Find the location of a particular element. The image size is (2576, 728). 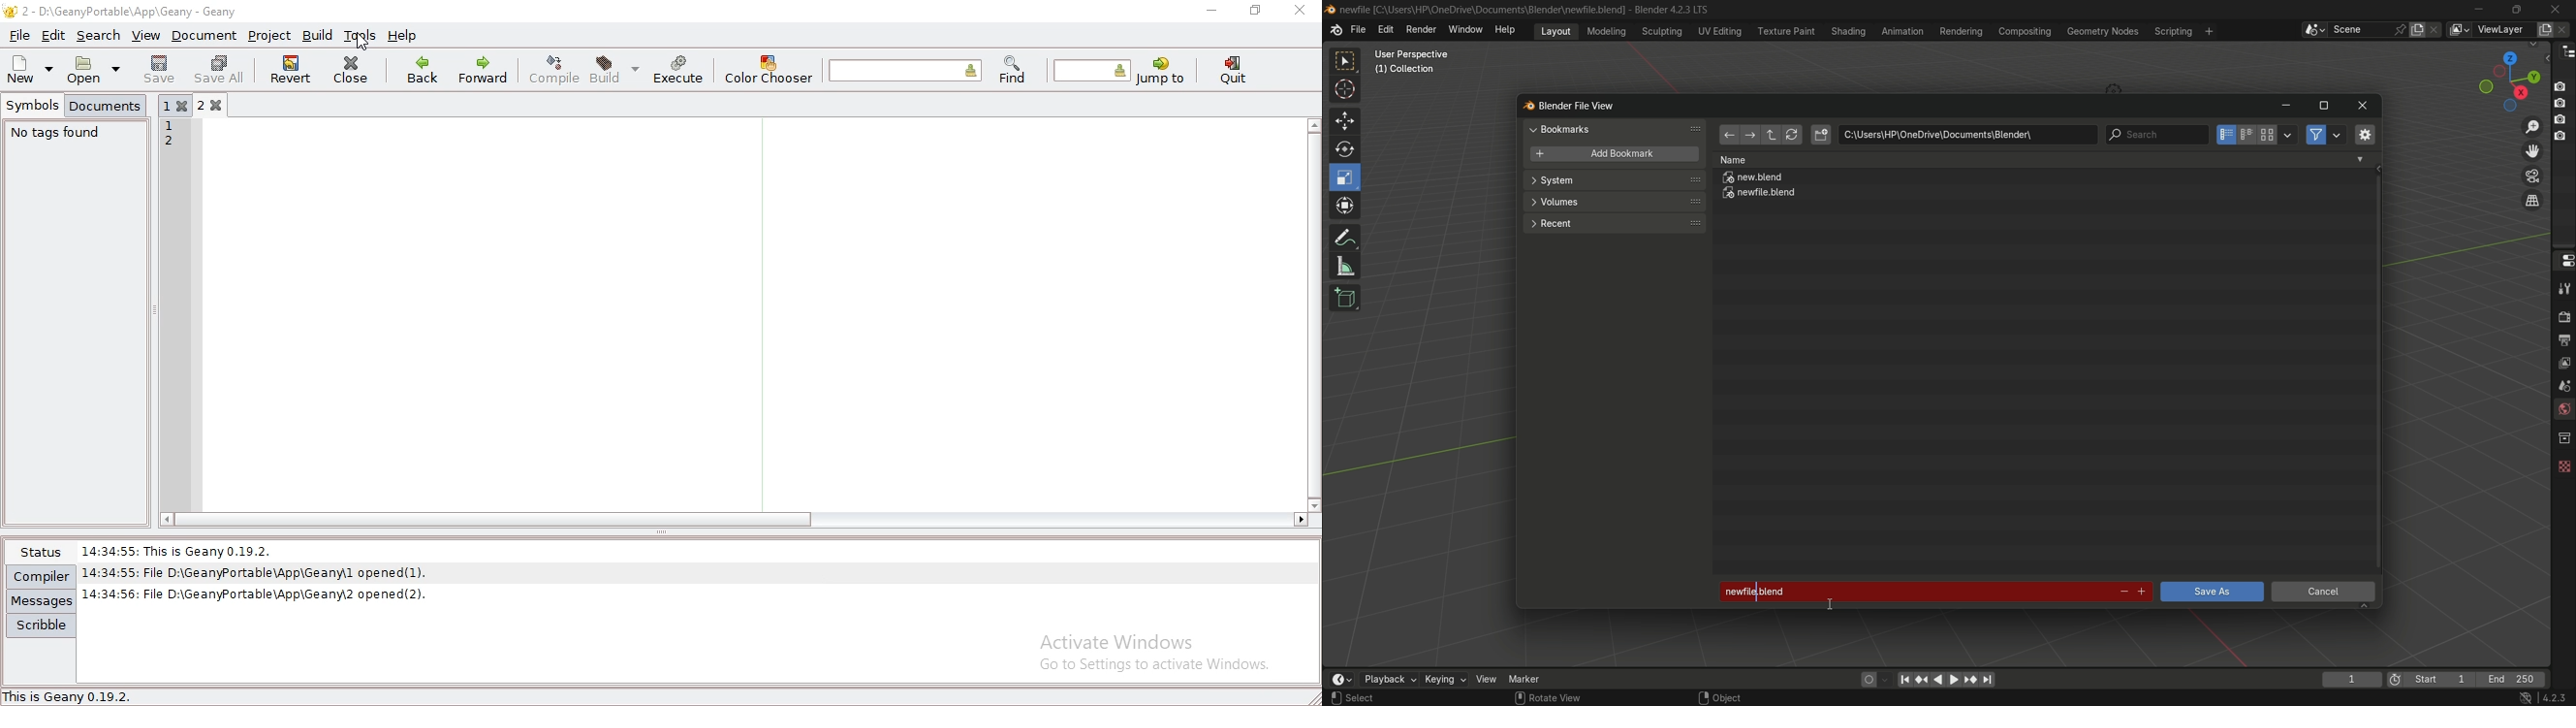

modeling menu is located at coordinates (1607, 30).